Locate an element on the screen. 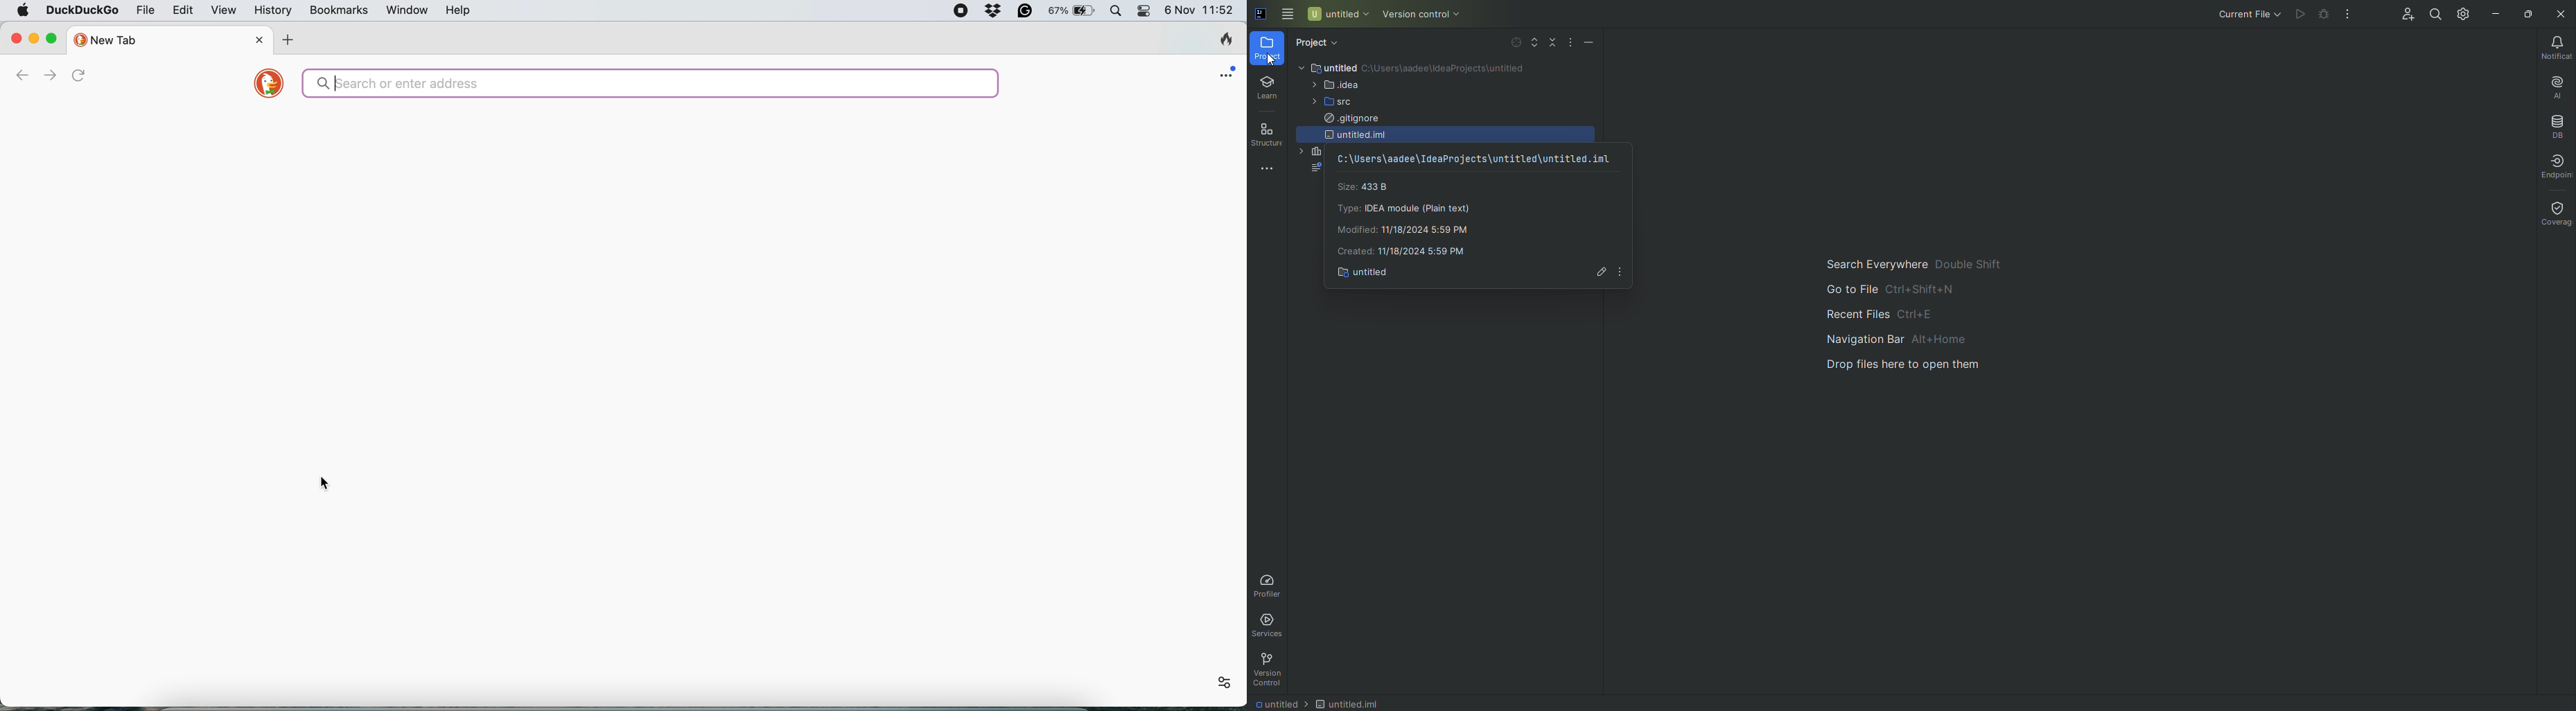 The height and width of the screenshot is (728, 2576). dropbox is located at coordinates (997, 11).